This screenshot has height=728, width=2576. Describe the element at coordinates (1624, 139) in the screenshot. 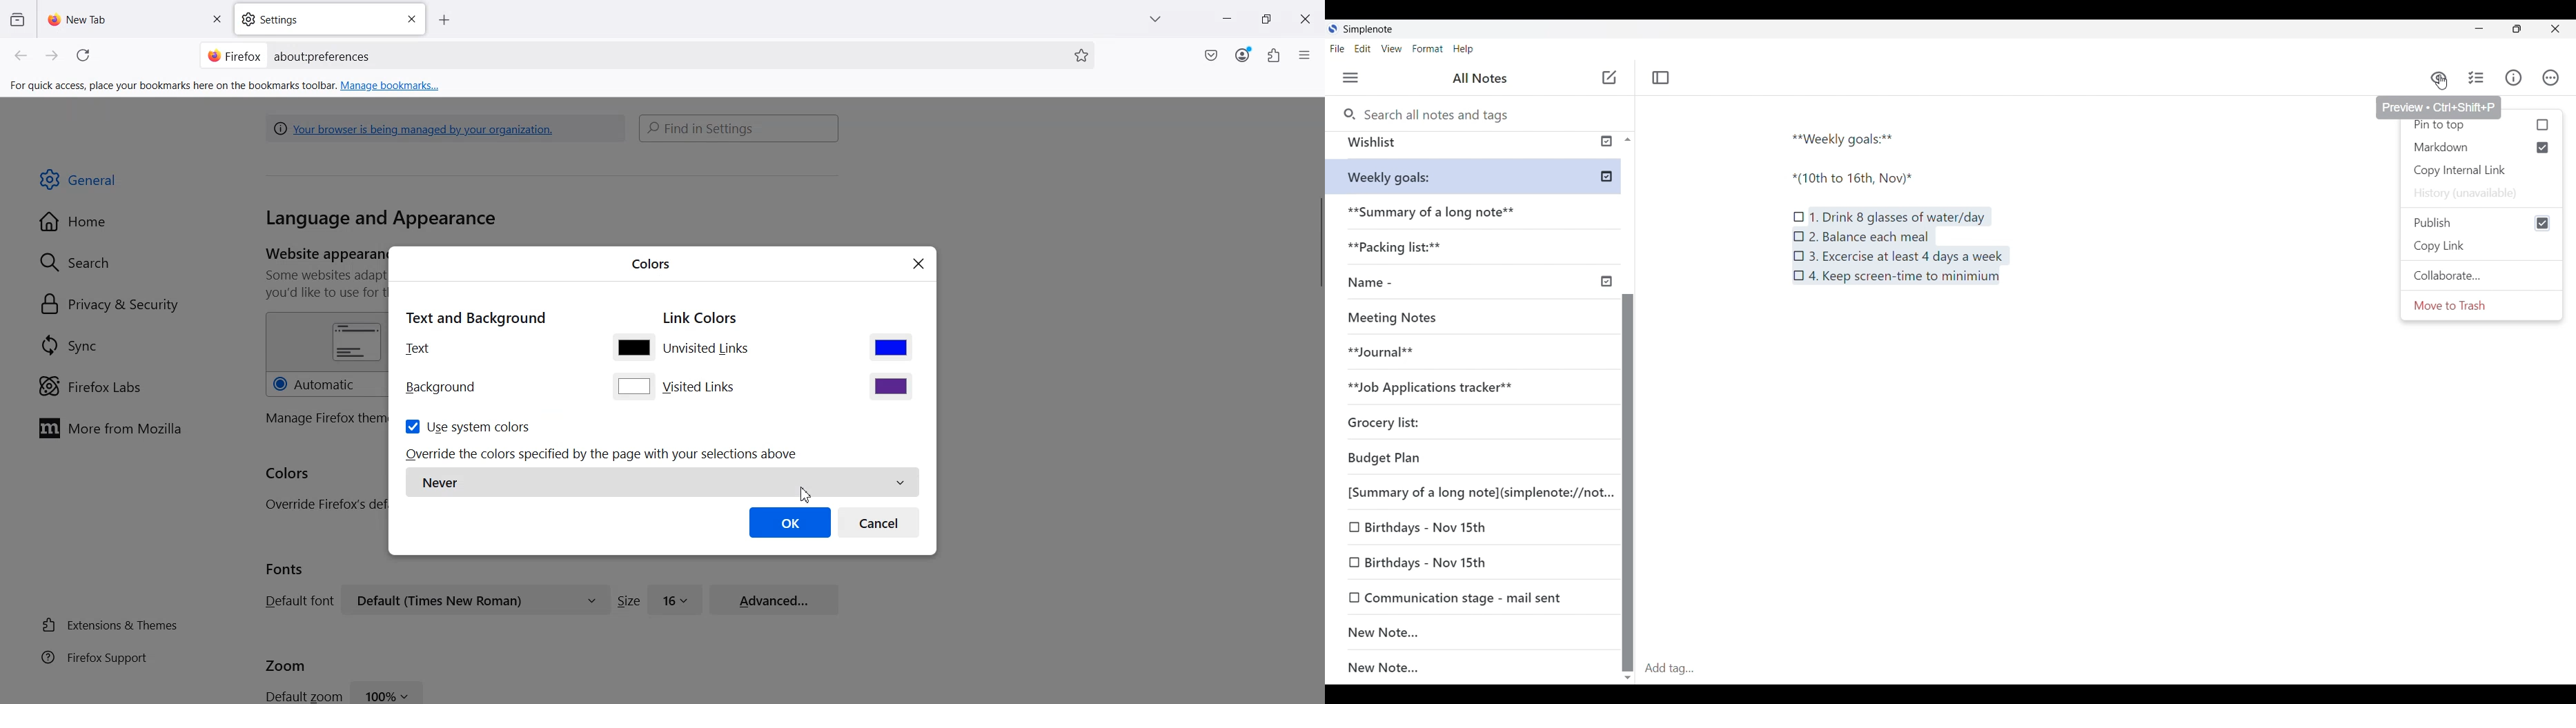

I see `Scroll up button` at that location.